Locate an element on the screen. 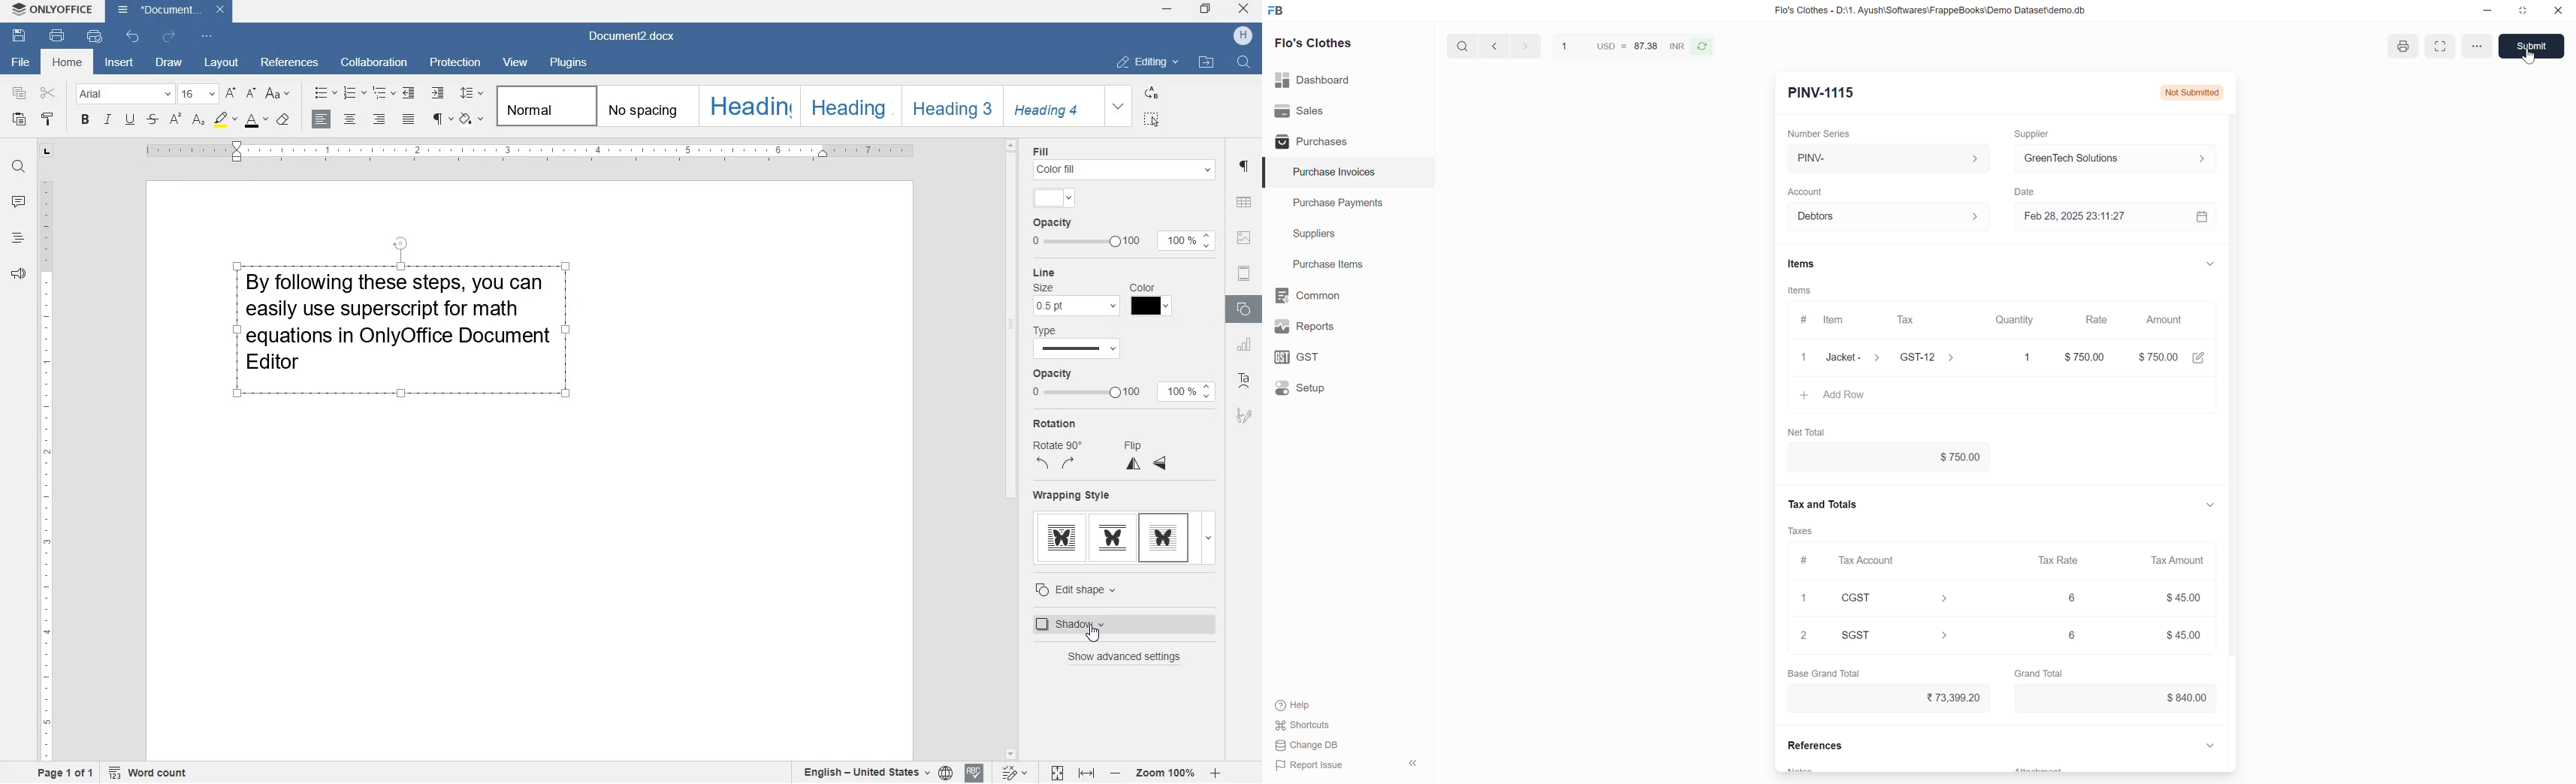  change case is located at coordinates (278, 94).